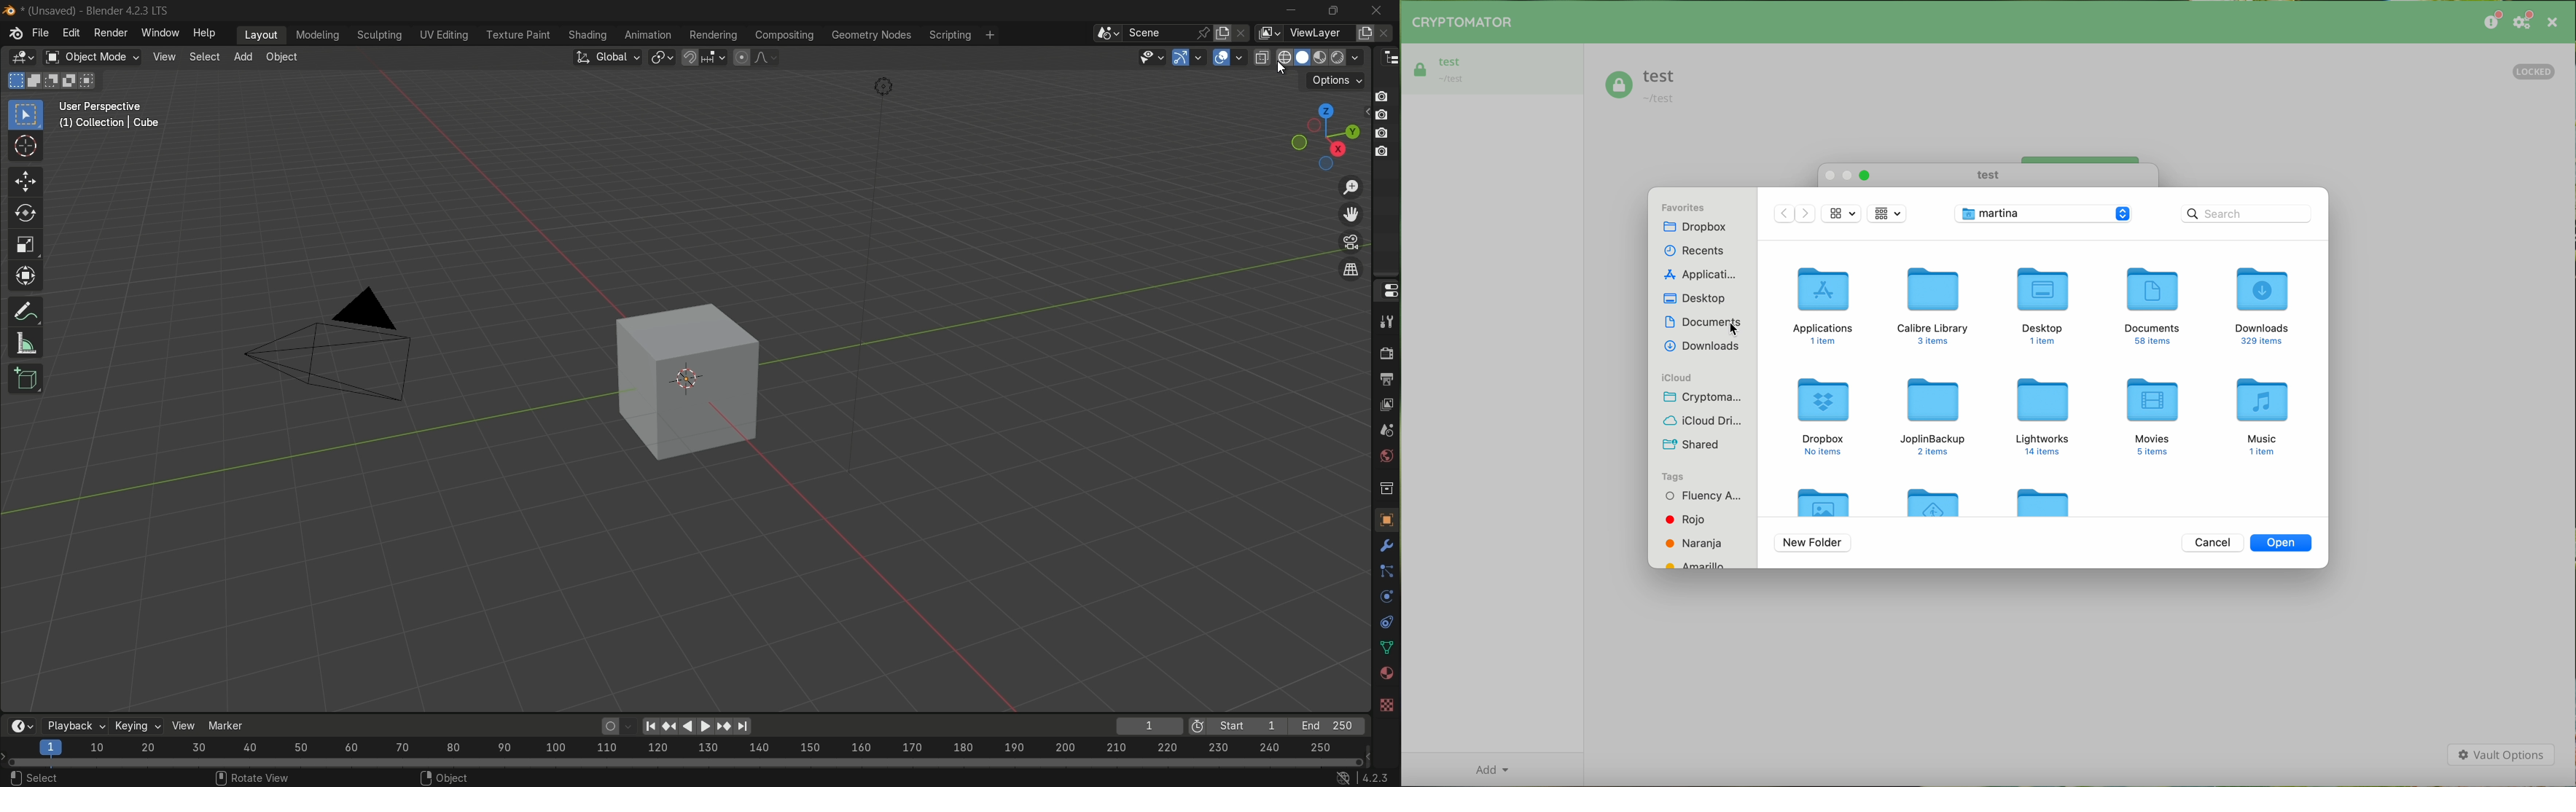 The height and width of the screenshot is (812, 2576). I want to click on folder, so click(2043, 500).